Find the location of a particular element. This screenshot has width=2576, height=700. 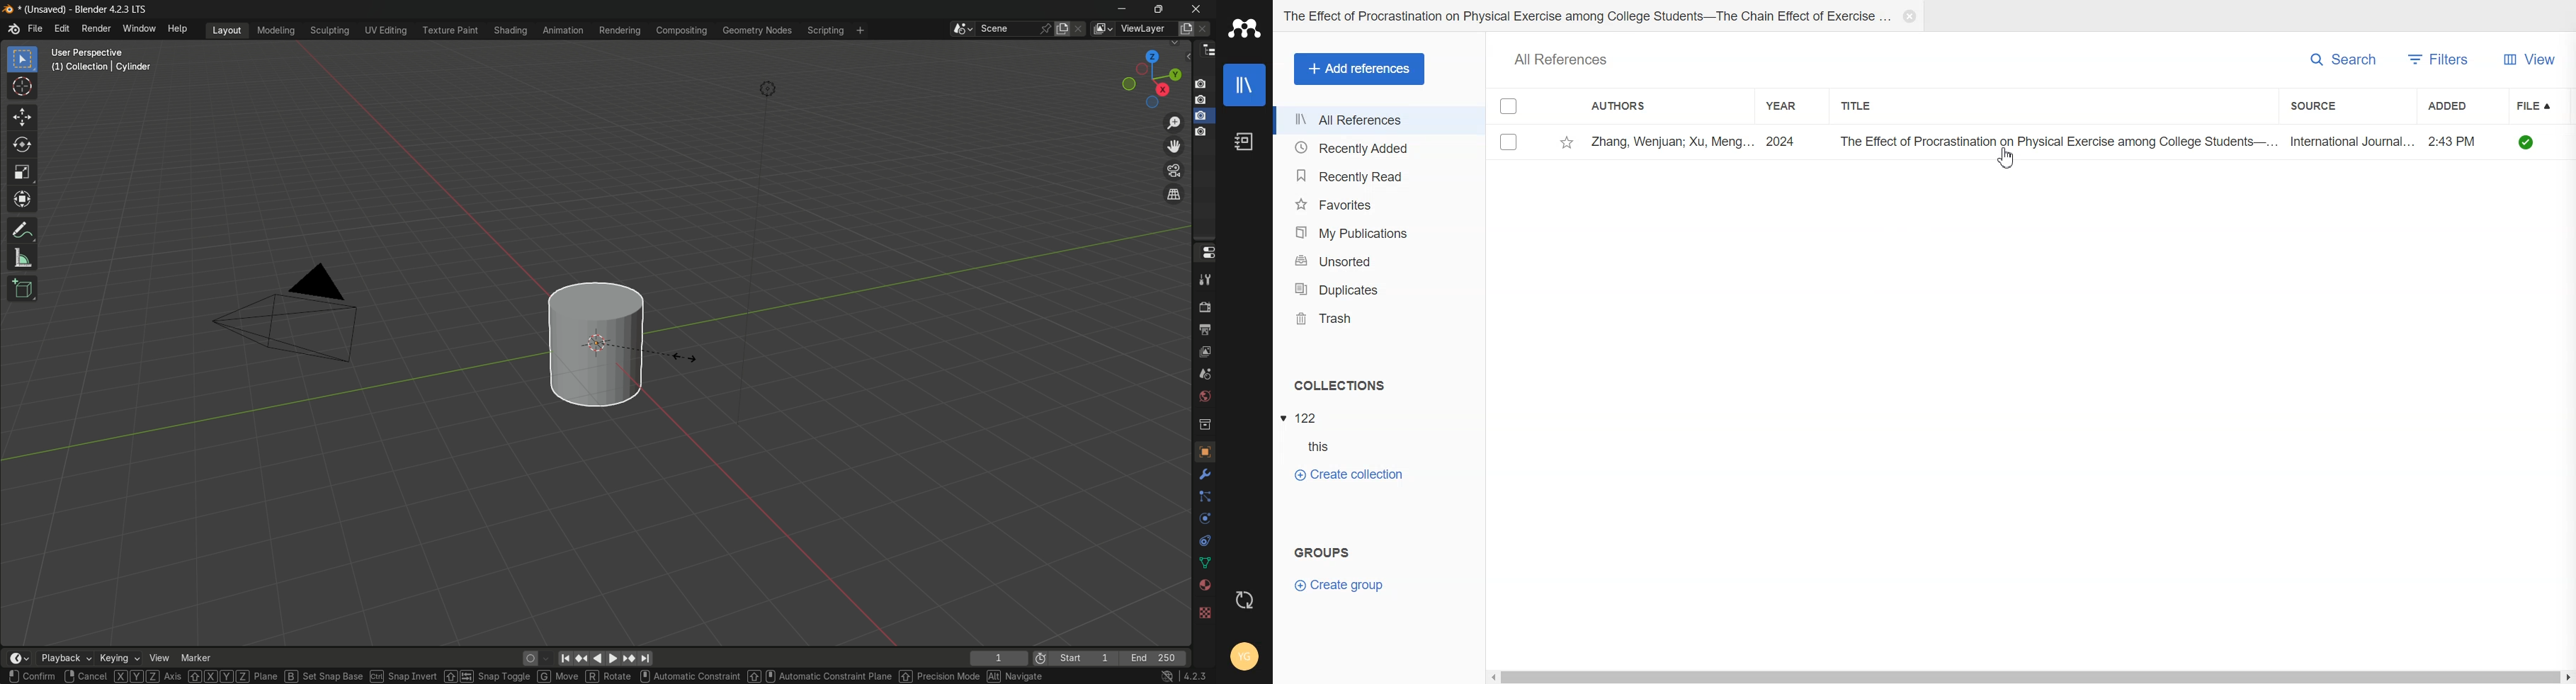

icon is located at coordinates (1041, 657).